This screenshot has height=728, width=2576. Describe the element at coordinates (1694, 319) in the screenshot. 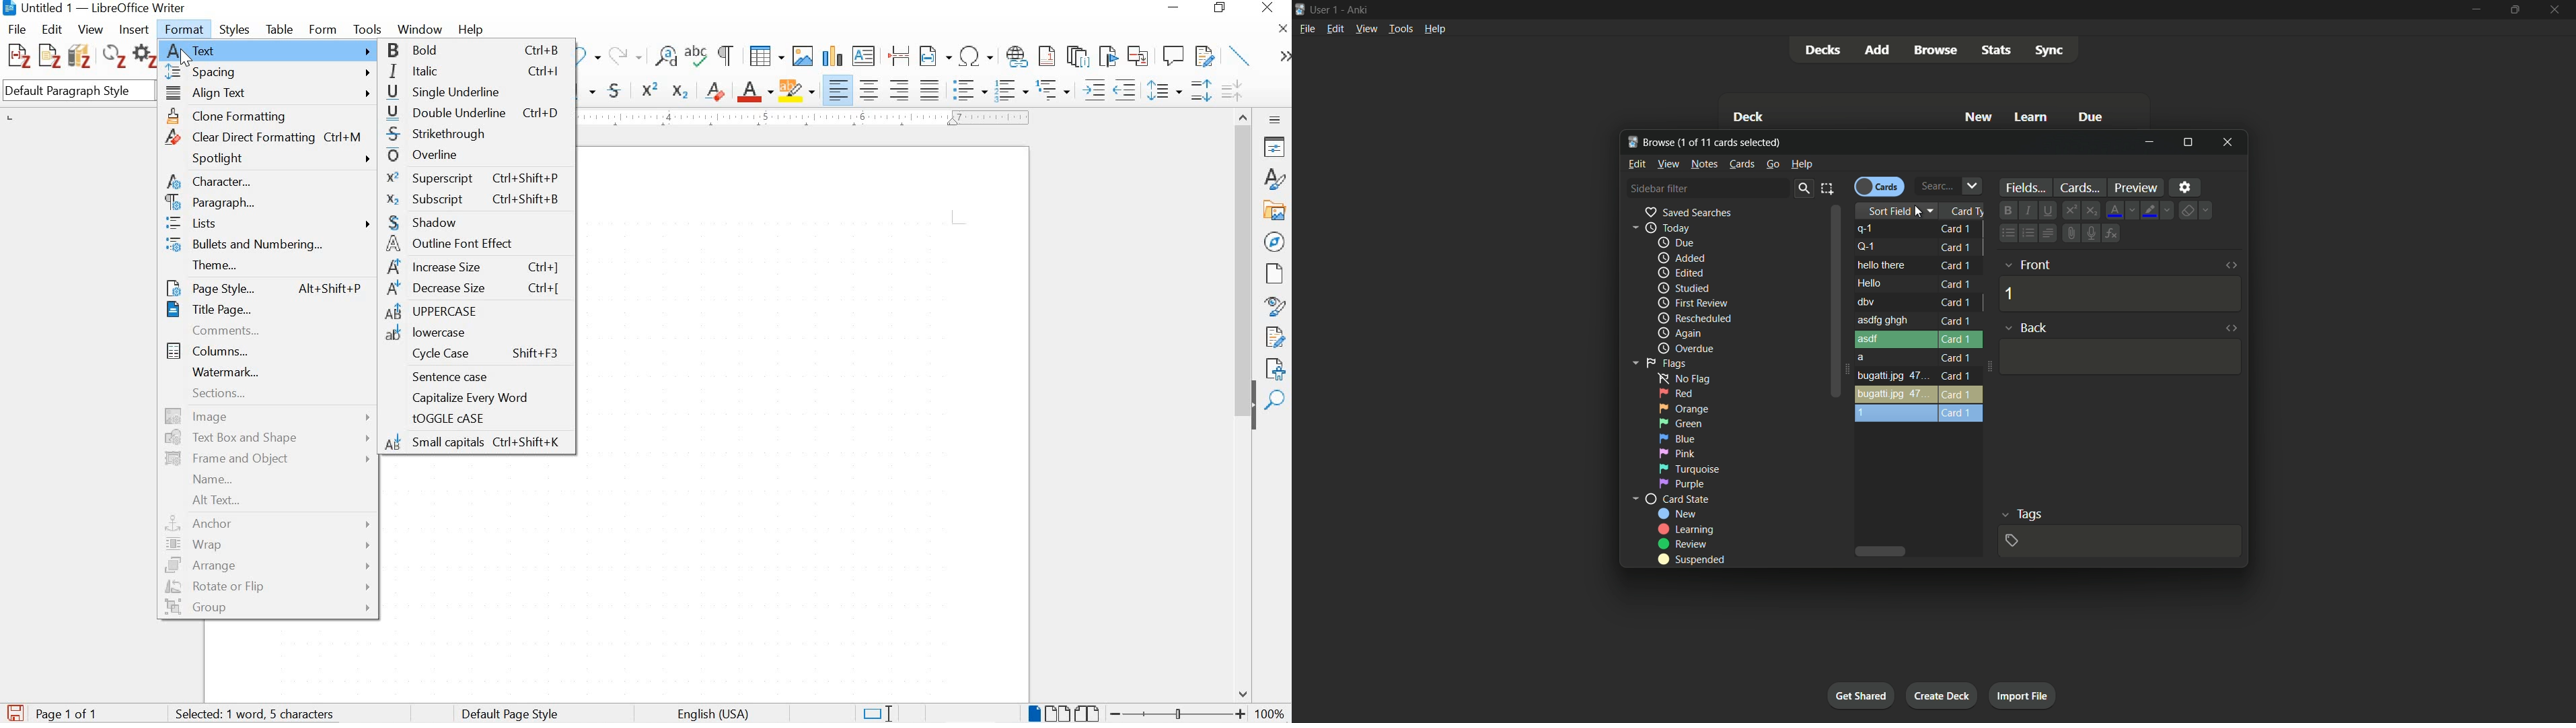

I see `rescheduled` at that location.